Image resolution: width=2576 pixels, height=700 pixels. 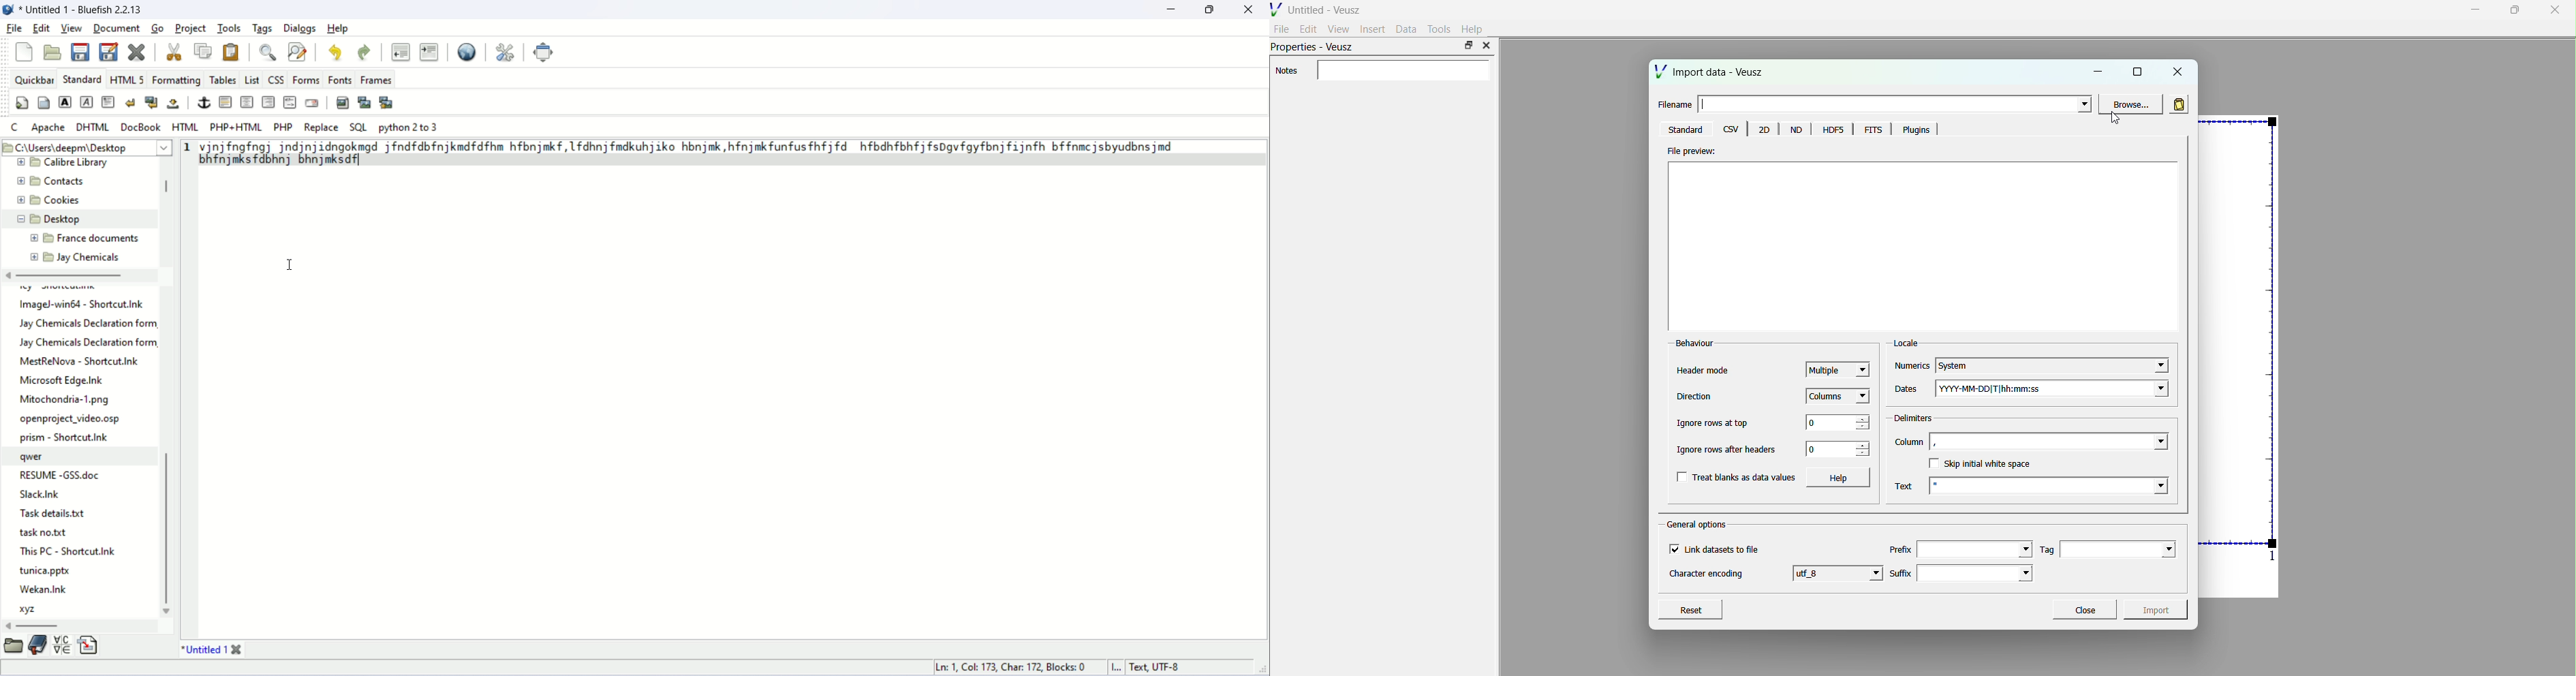 I want to click on Link datasets to file, so click(x=1726, y=549).